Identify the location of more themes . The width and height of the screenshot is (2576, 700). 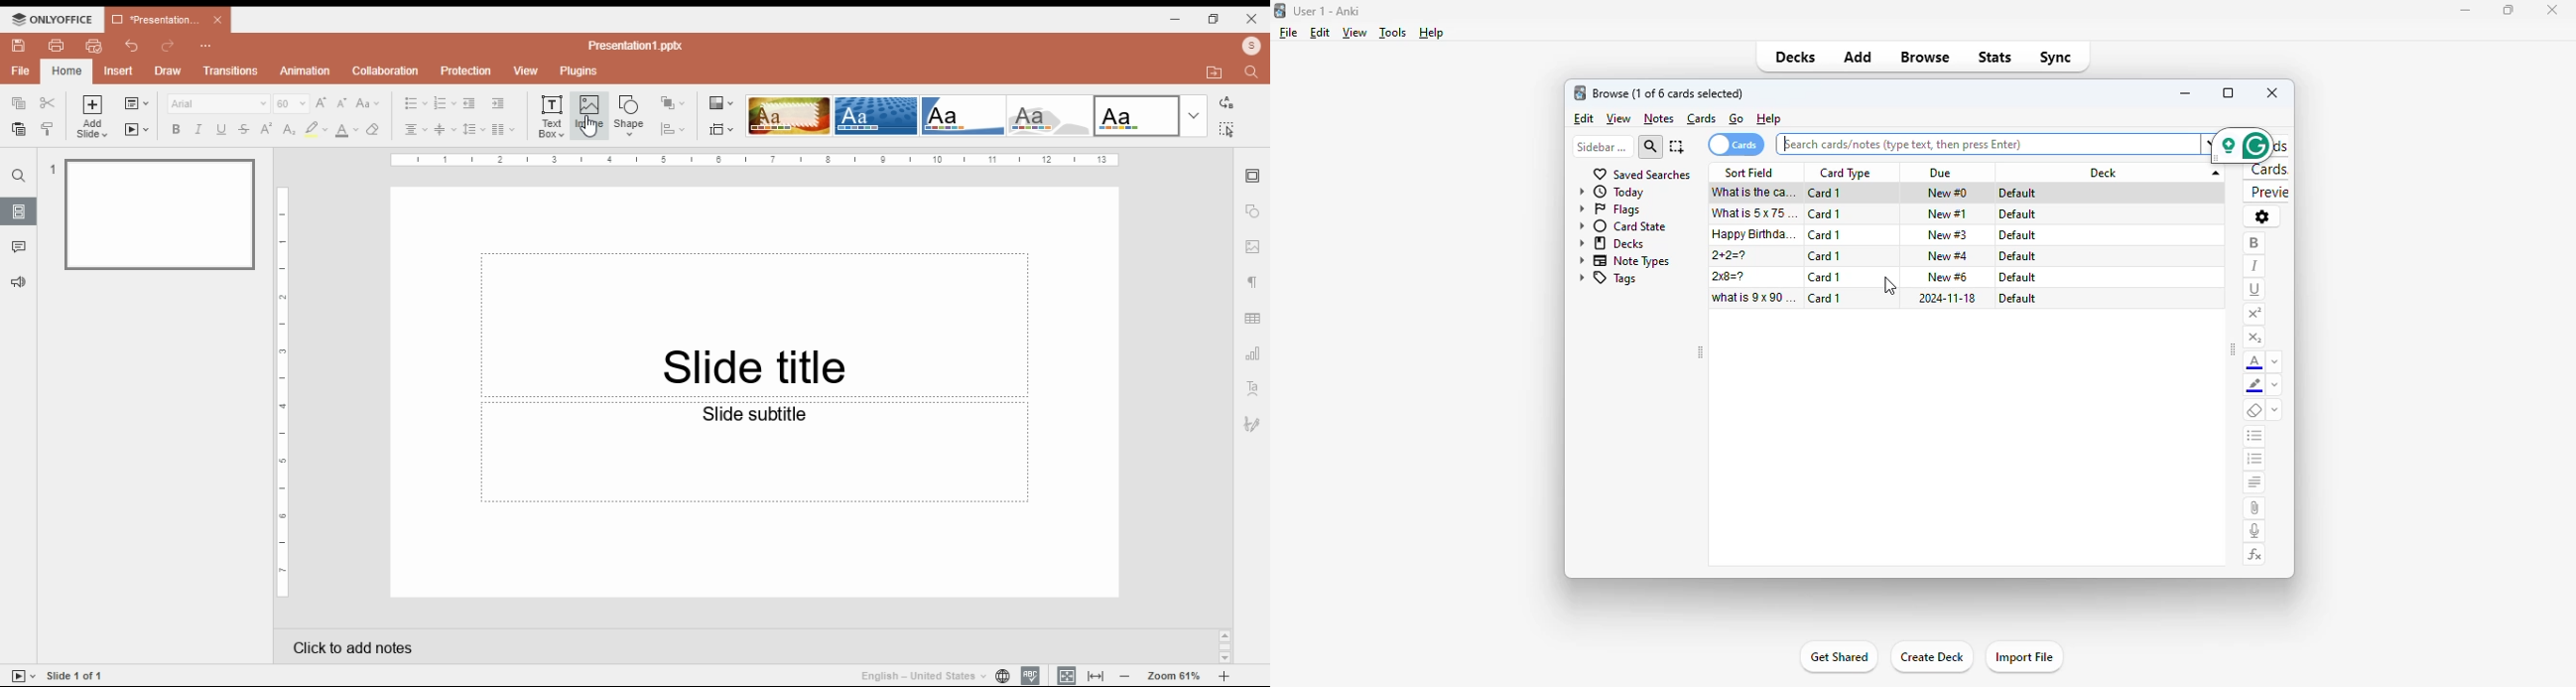
(1194, 116).